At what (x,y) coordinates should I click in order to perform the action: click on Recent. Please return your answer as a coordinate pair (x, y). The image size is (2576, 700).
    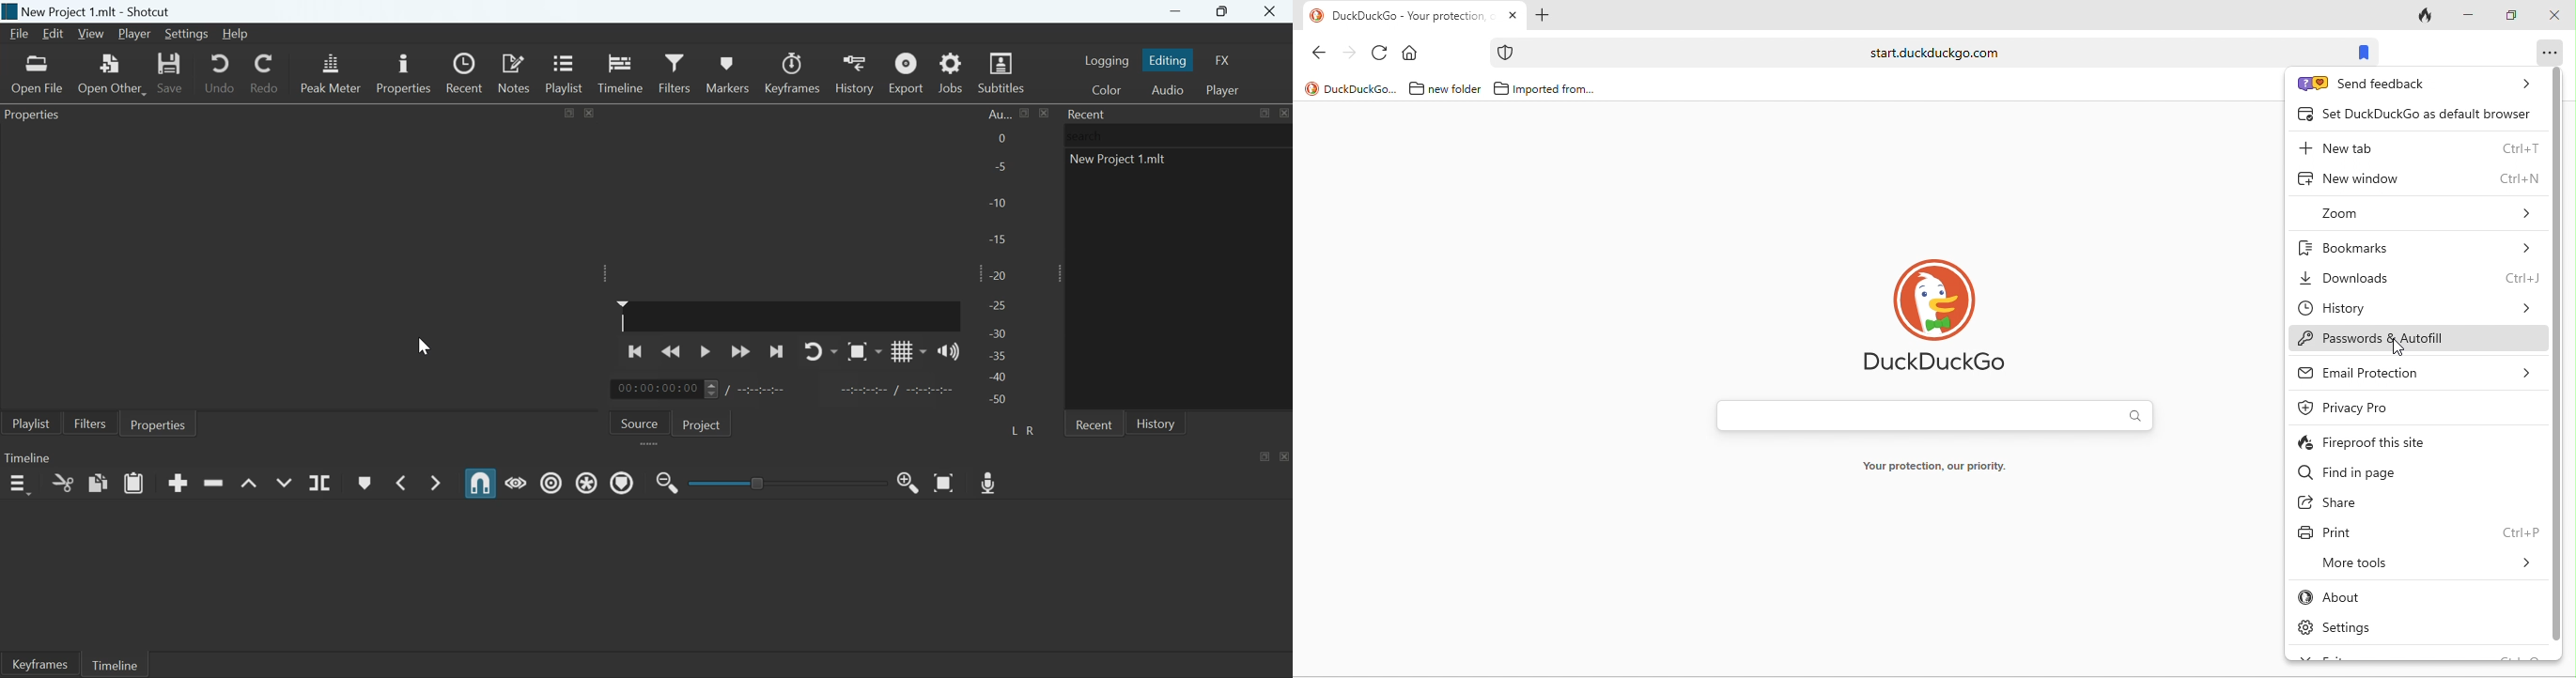
    Looking at the image, I should click on (1088, 114).